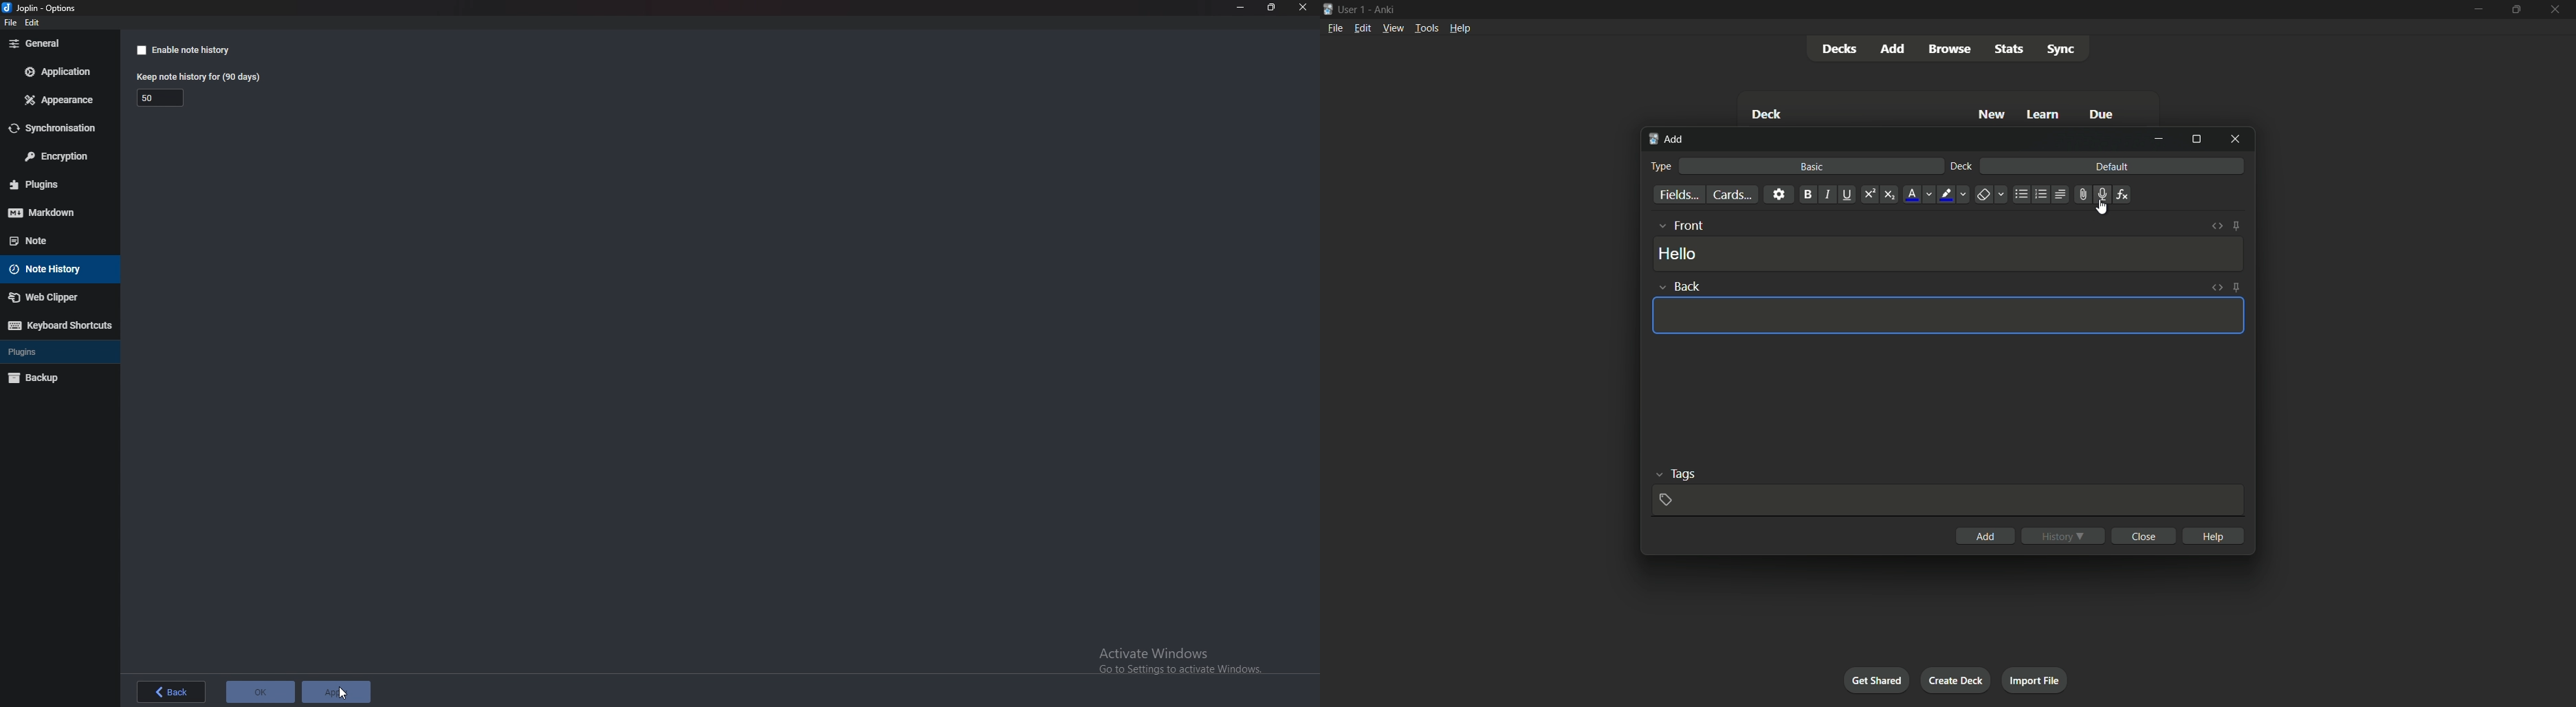  Describe the element at coordinates (1869, 194) in the screenshot. I see `superscript` at that location.